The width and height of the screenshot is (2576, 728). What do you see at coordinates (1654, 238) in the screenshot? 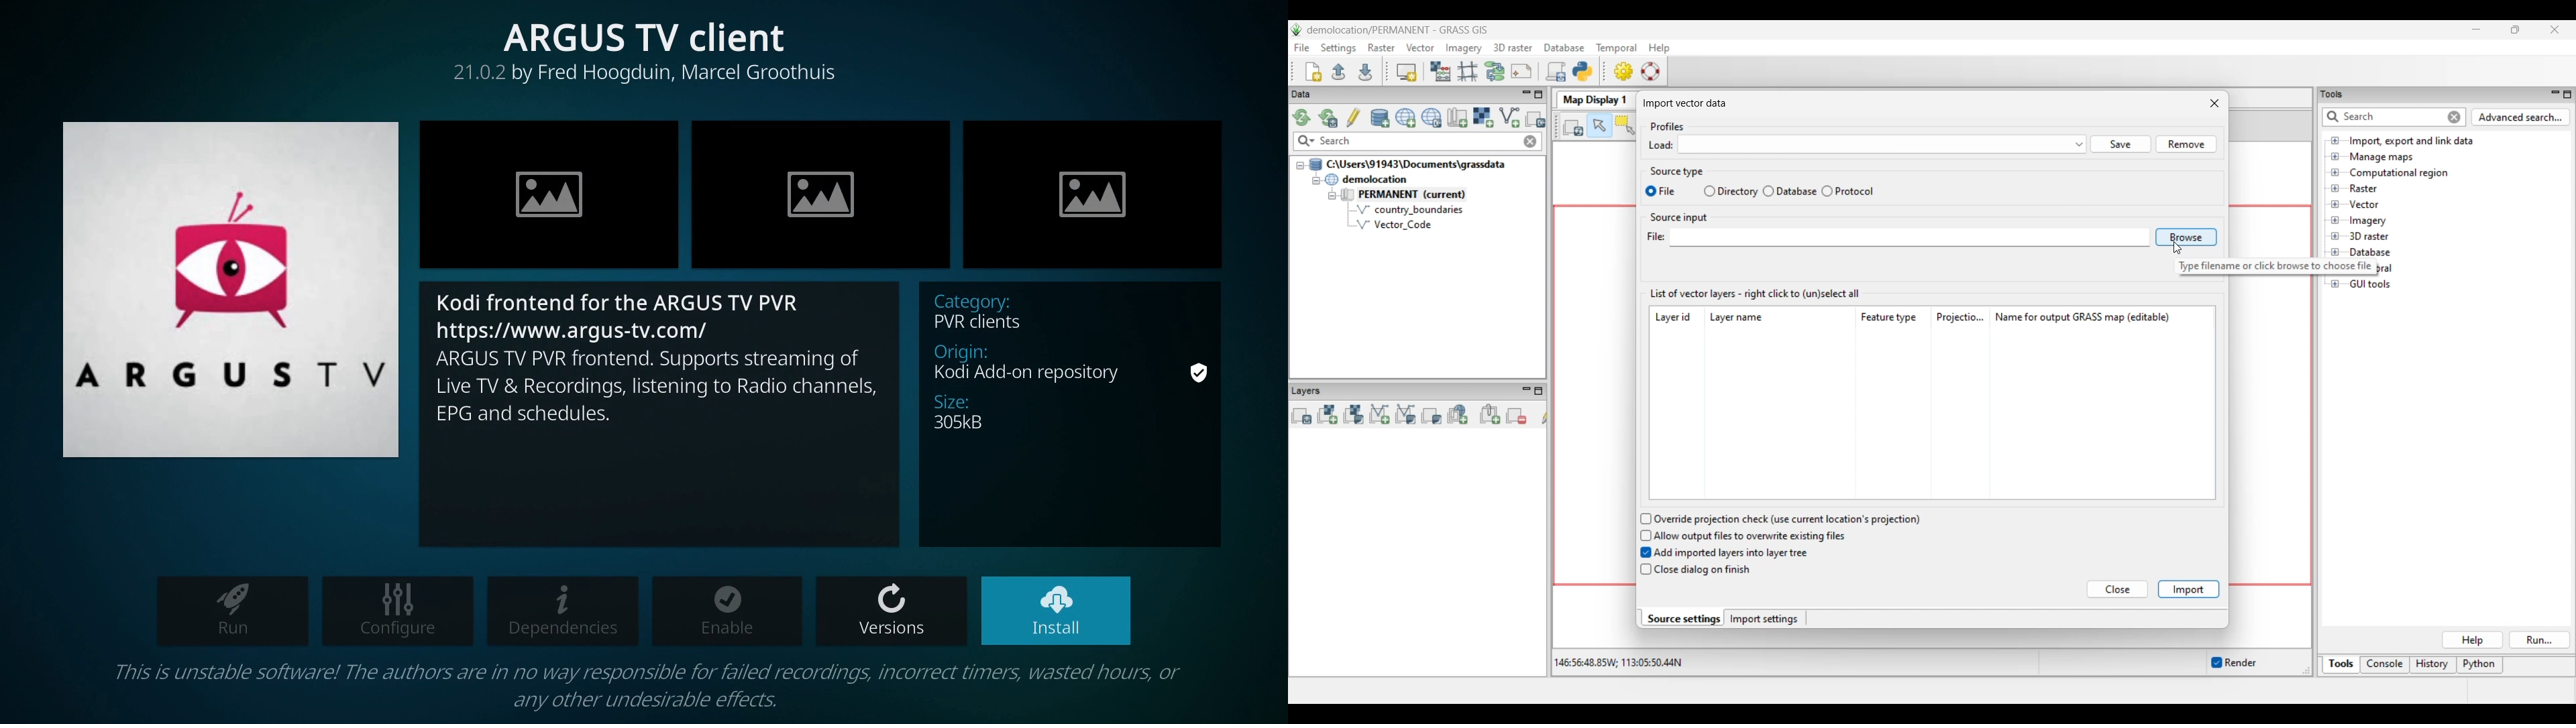
I see `File:` at bounding box center [1654, 238].